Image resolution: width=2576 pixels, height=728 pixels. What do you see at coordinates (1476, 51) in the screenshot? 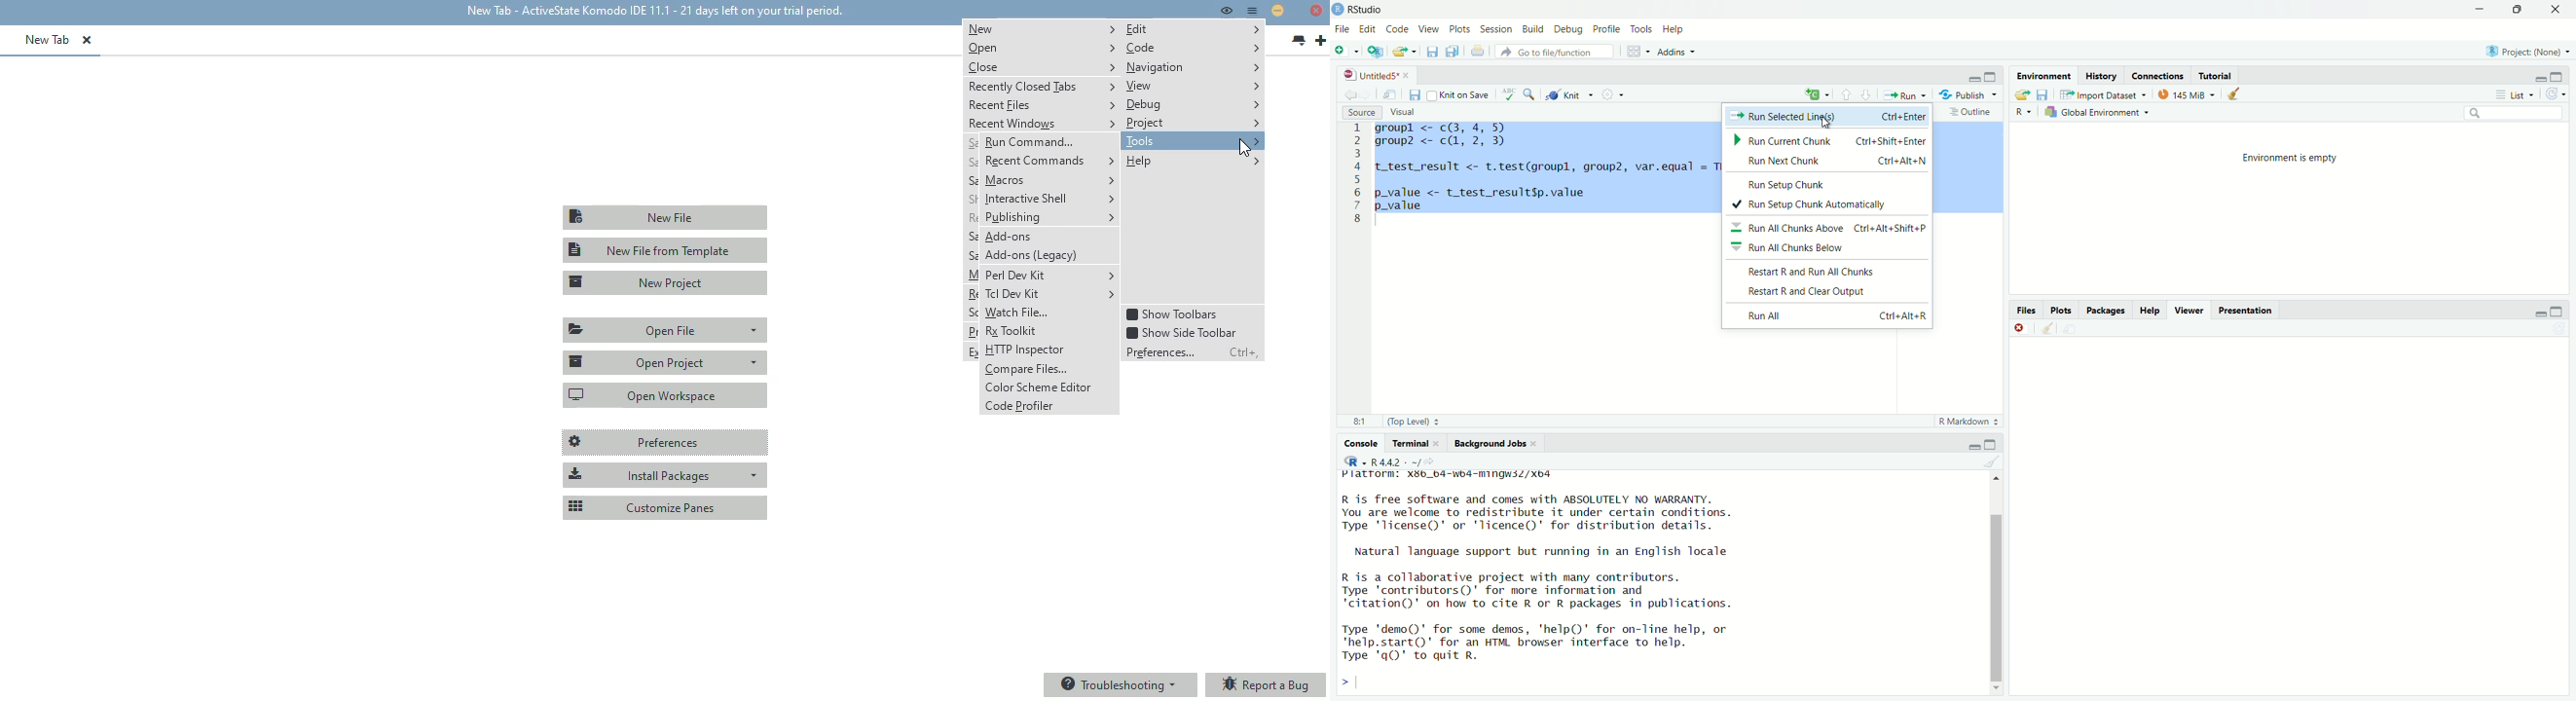
I see `print current file` at bounding box center [1476, 51].